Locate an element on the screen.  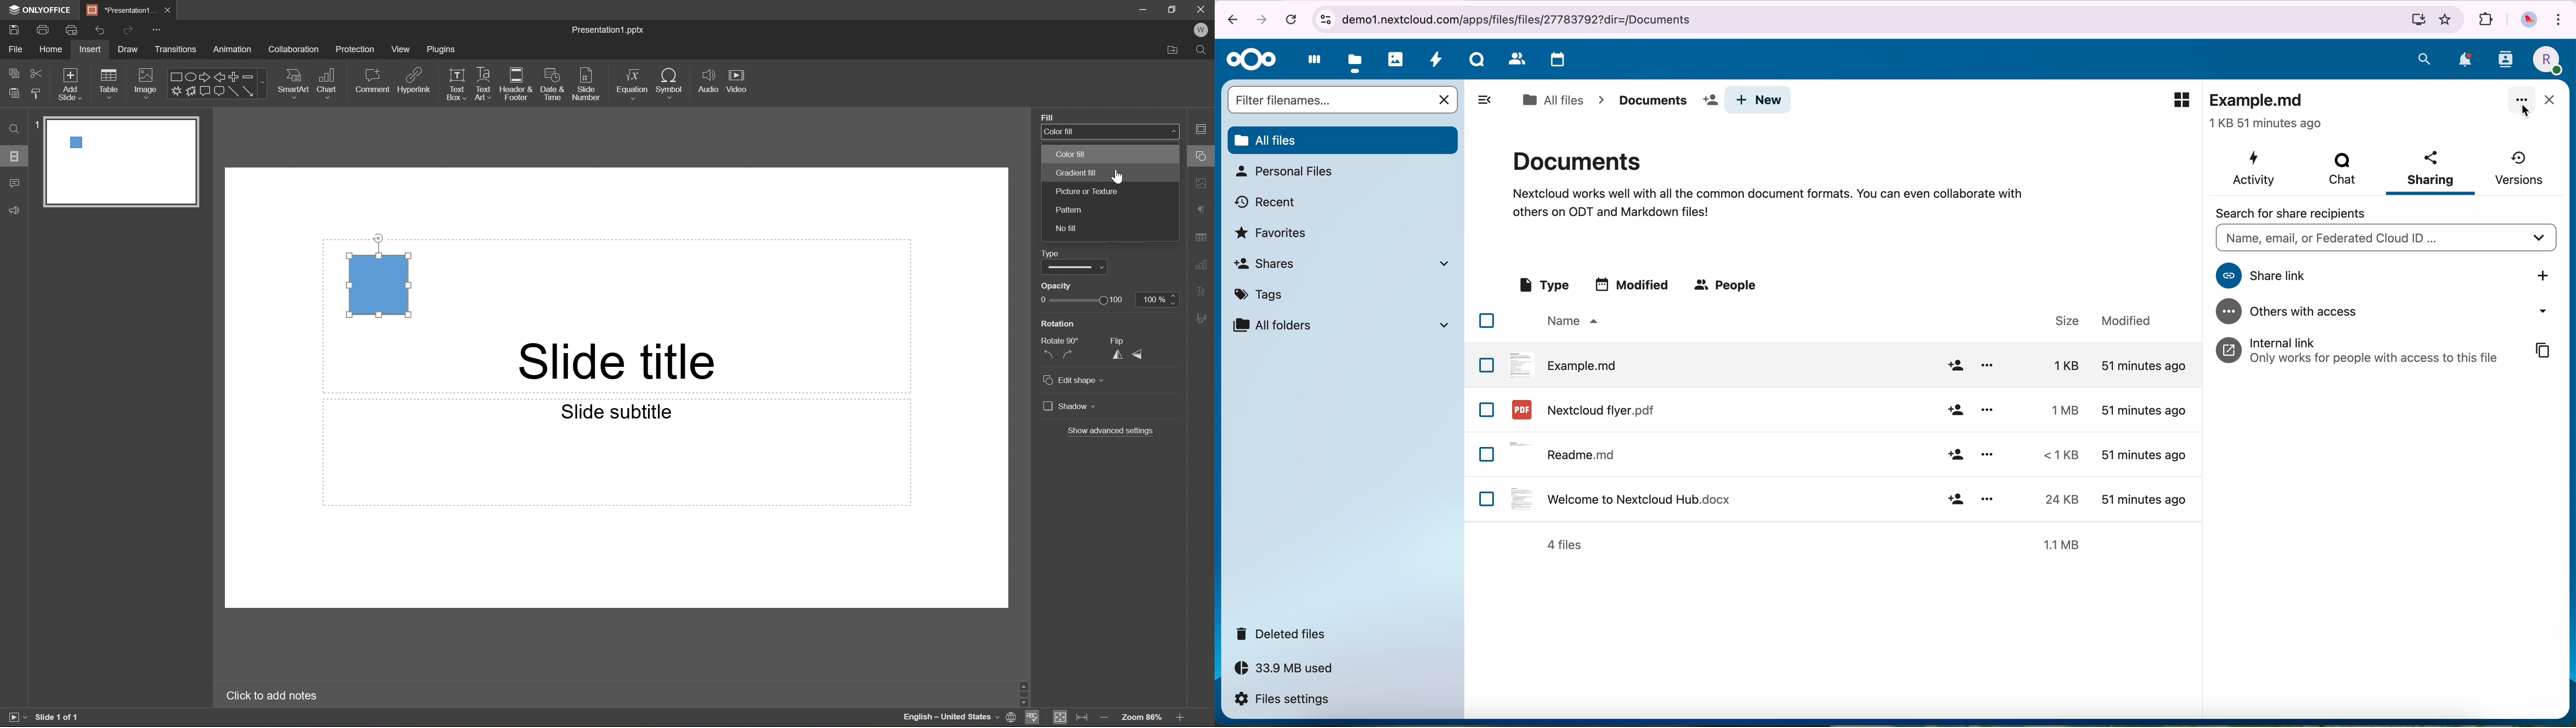
Animation is located at coordinates (232, 50).